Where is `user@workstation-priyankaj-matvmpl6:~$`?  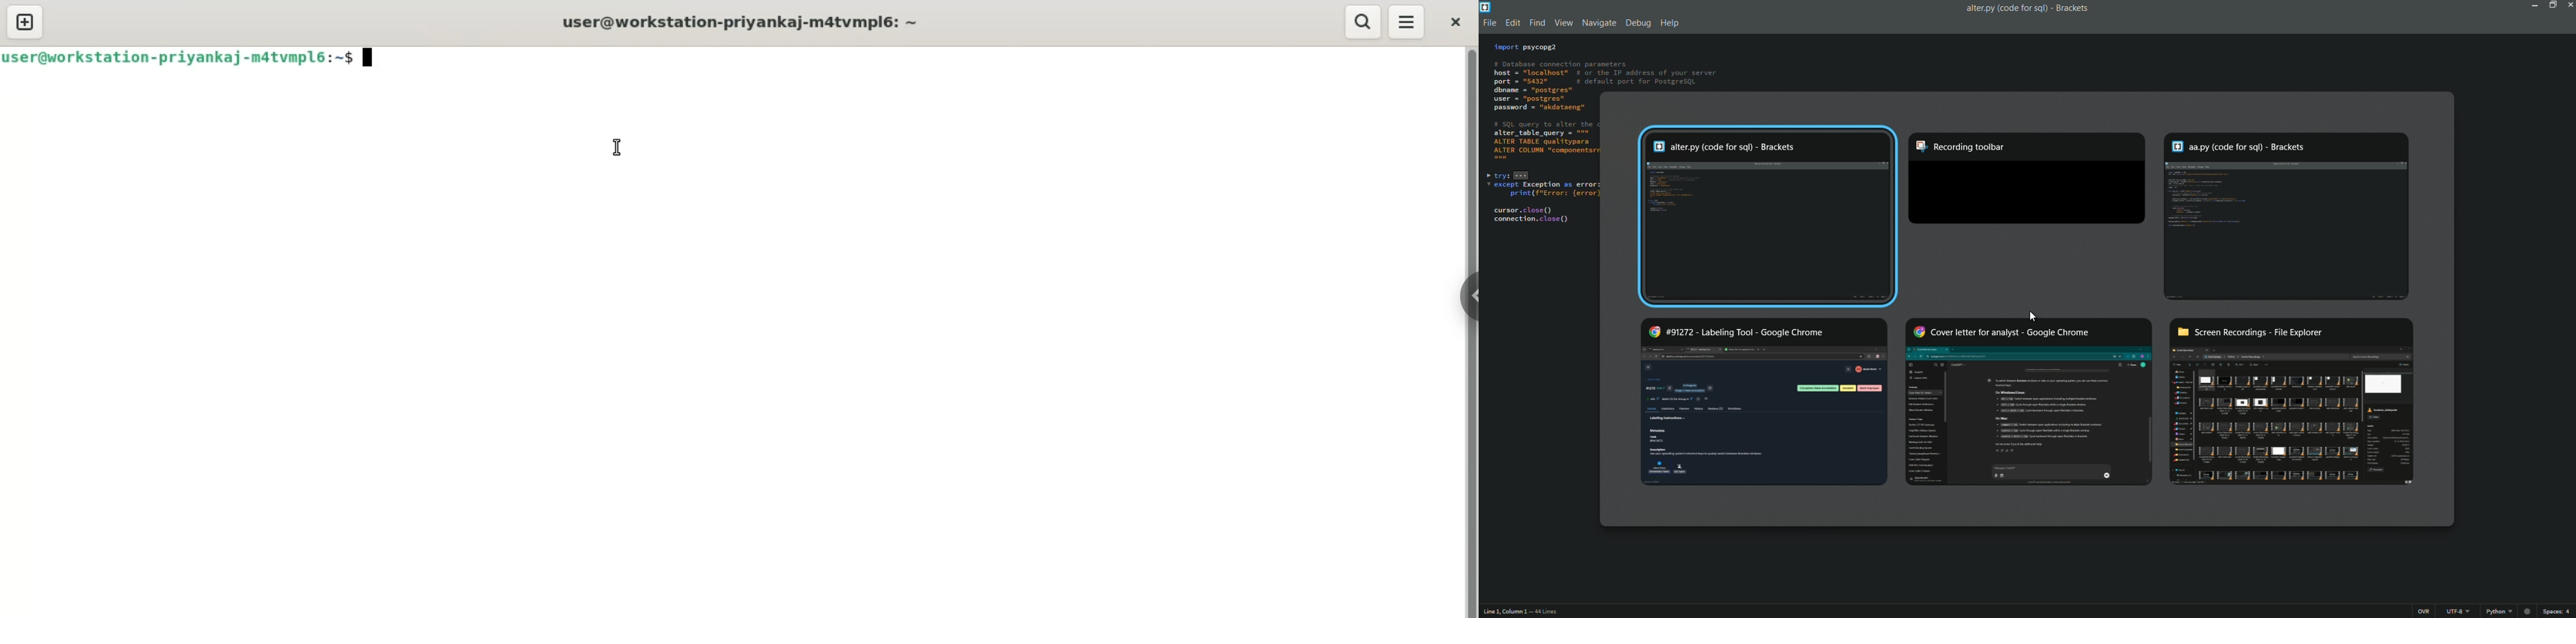 user@workstation-priyankaj-matvmpl6:~$ is located at coordinates (181, 57).